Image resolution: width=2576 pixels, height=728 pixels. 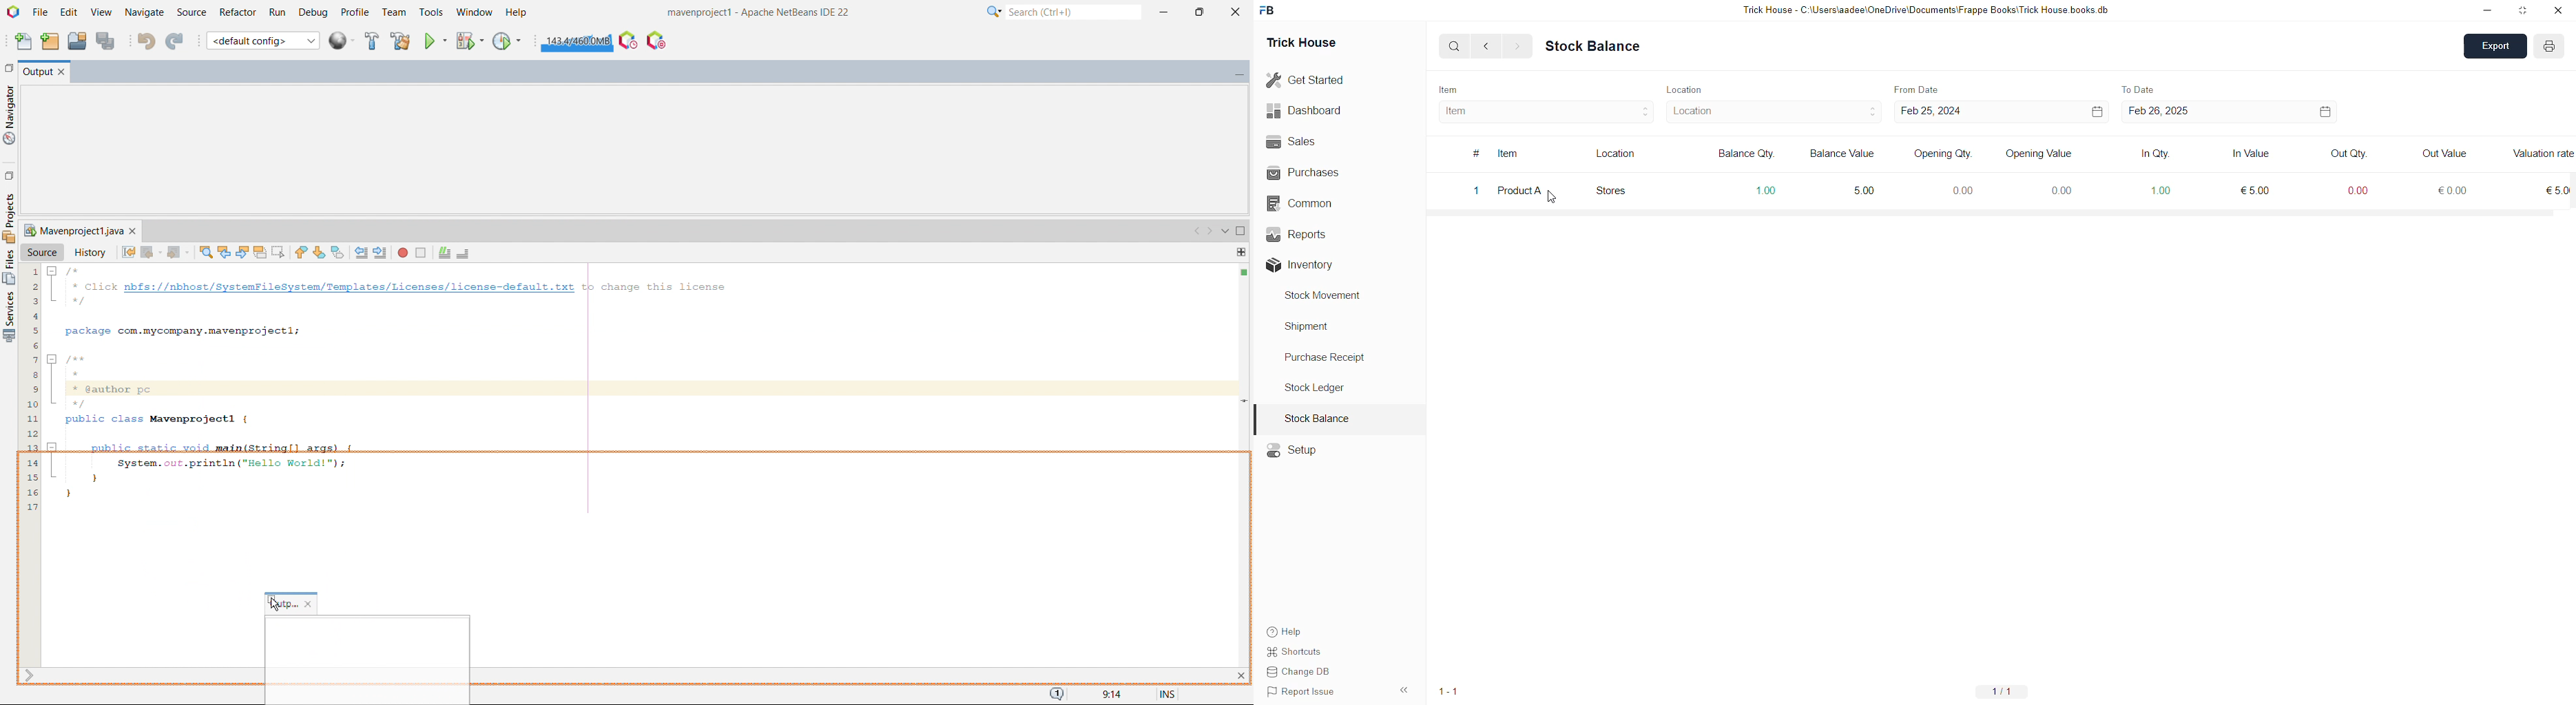 What do you see at coordinates (1541, 112) in the screenshot?
I see `Item` at bounding box center [1541, 112].